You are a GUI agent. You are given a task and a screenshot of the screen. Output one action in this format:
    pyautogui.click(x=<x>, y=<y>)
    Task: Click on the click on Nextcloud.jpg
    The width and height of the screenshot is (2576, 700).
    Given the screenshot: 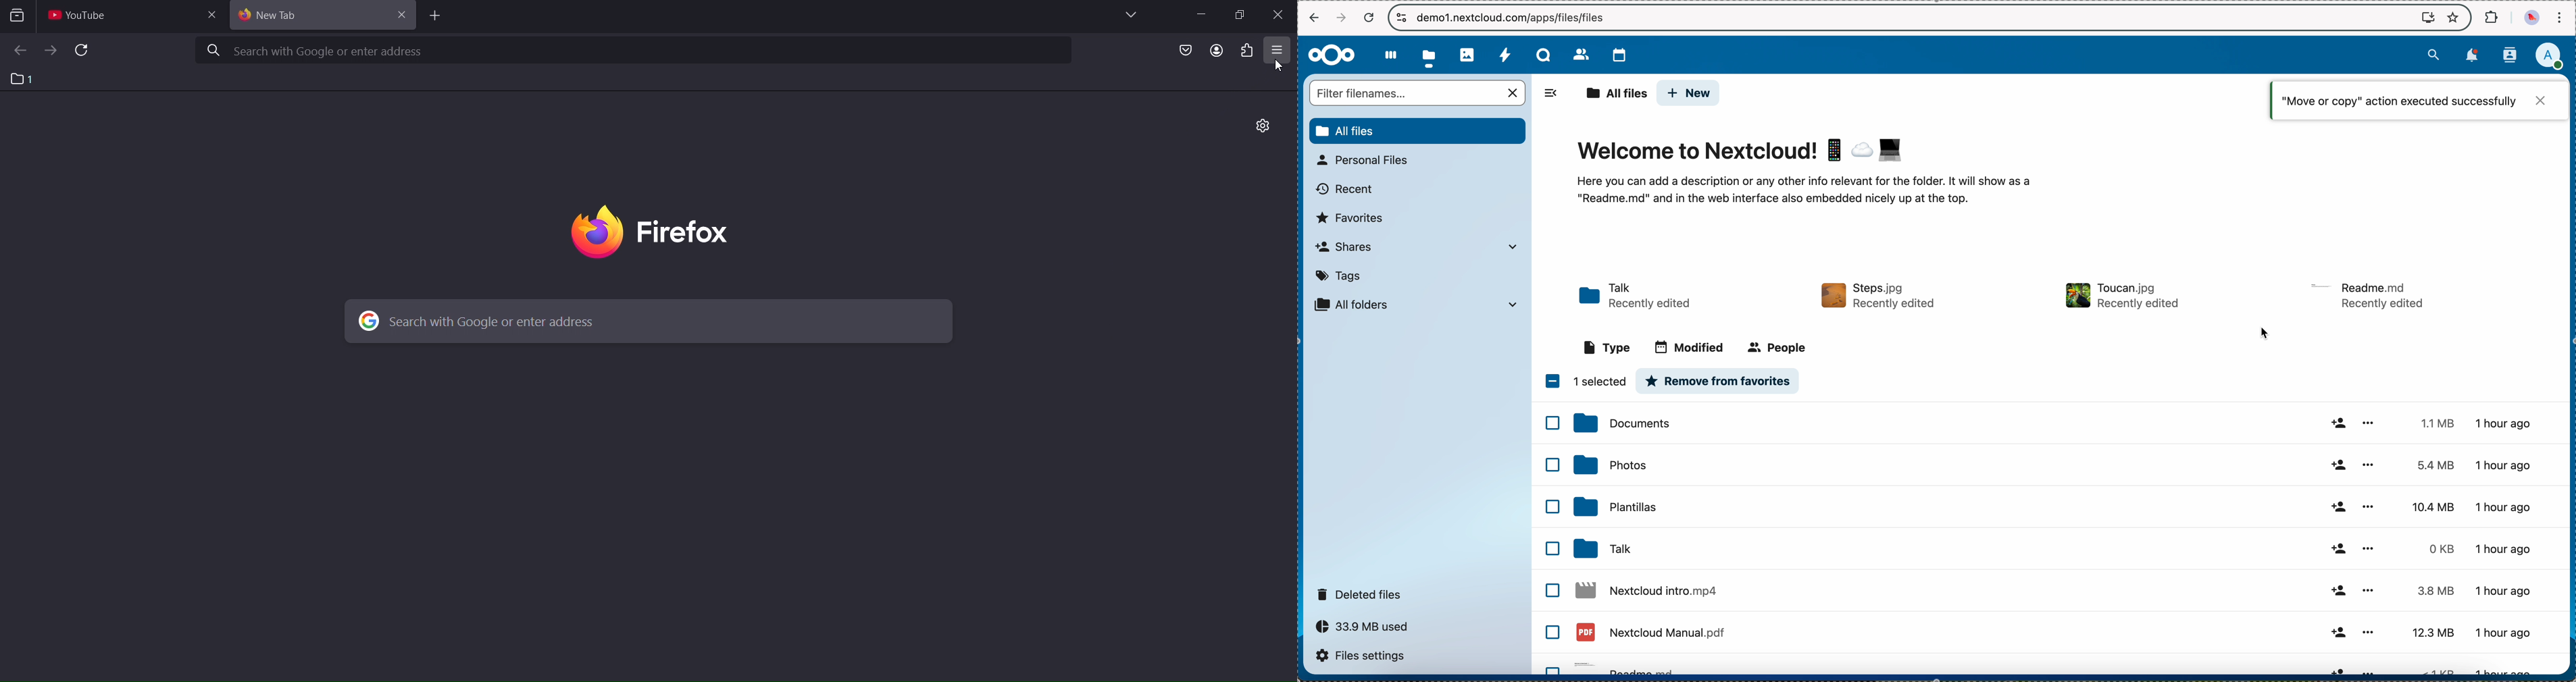 What is the action you would take?
    pyautogui.click(x=2054, y=550)
    